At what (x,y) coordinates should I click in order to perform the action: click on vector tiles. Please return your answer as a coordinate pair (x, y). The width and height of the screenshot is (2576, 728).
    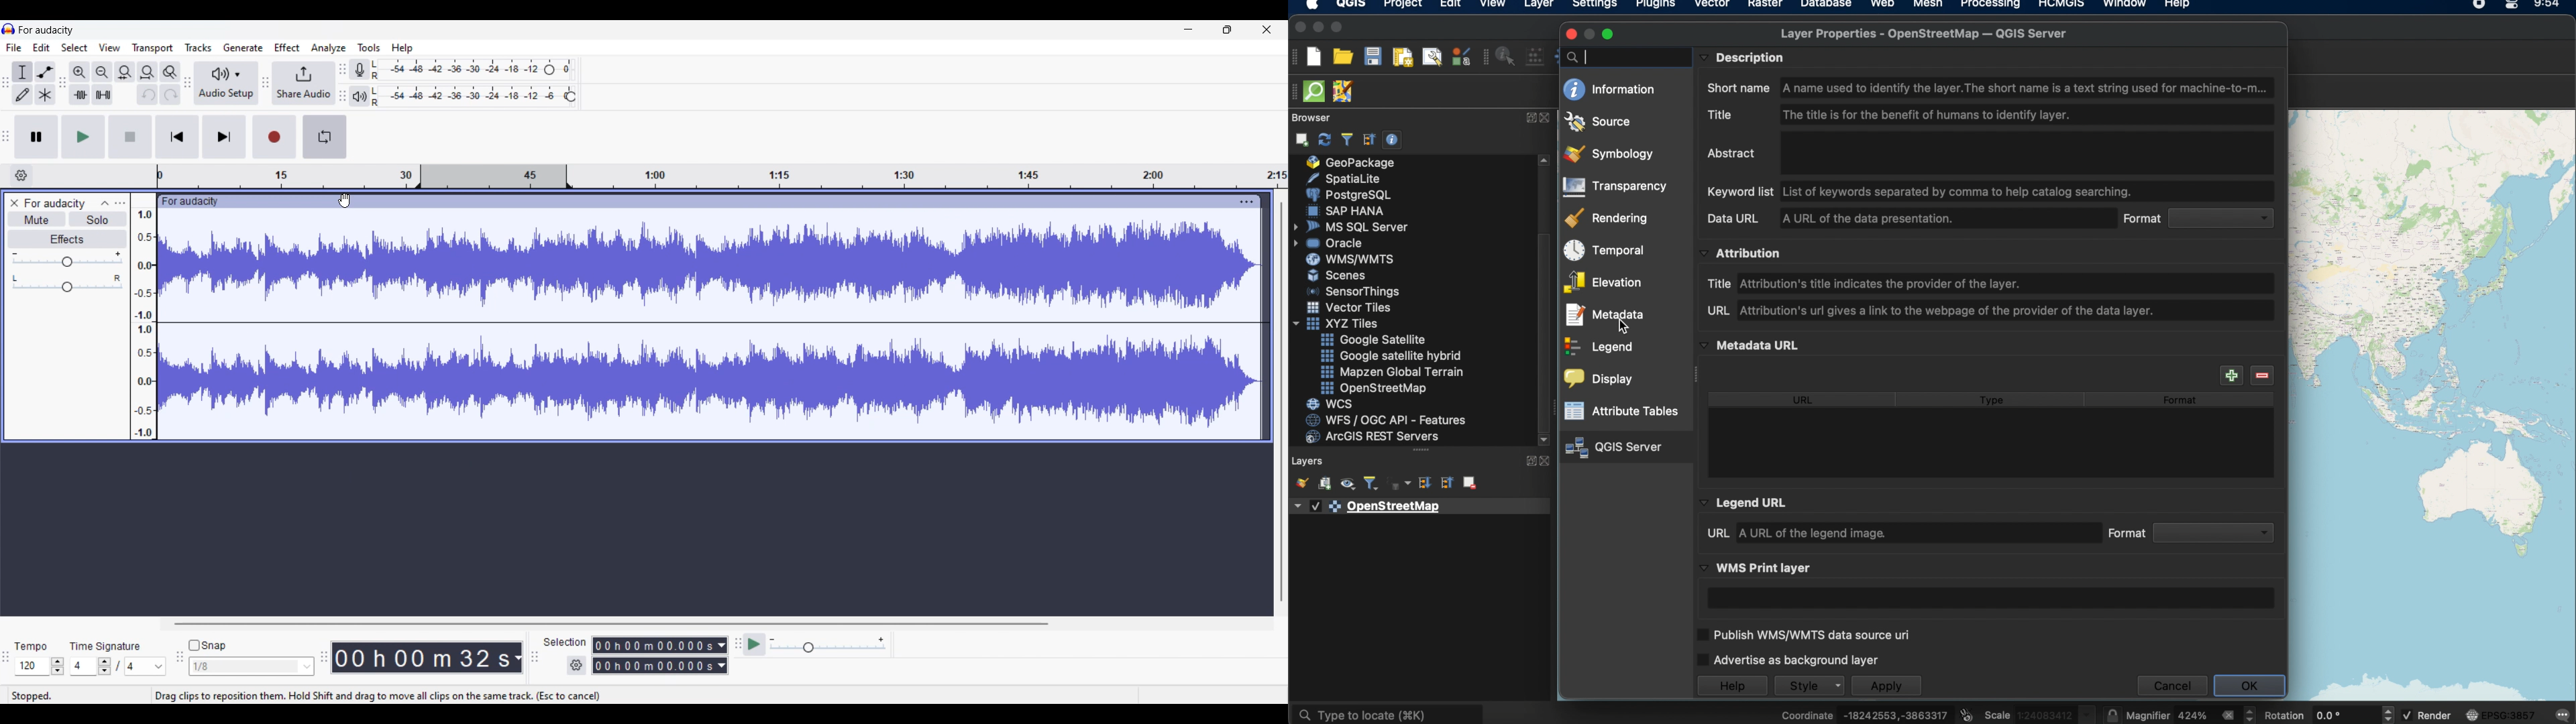
    Looking at the image, I should click on (1349, 306).